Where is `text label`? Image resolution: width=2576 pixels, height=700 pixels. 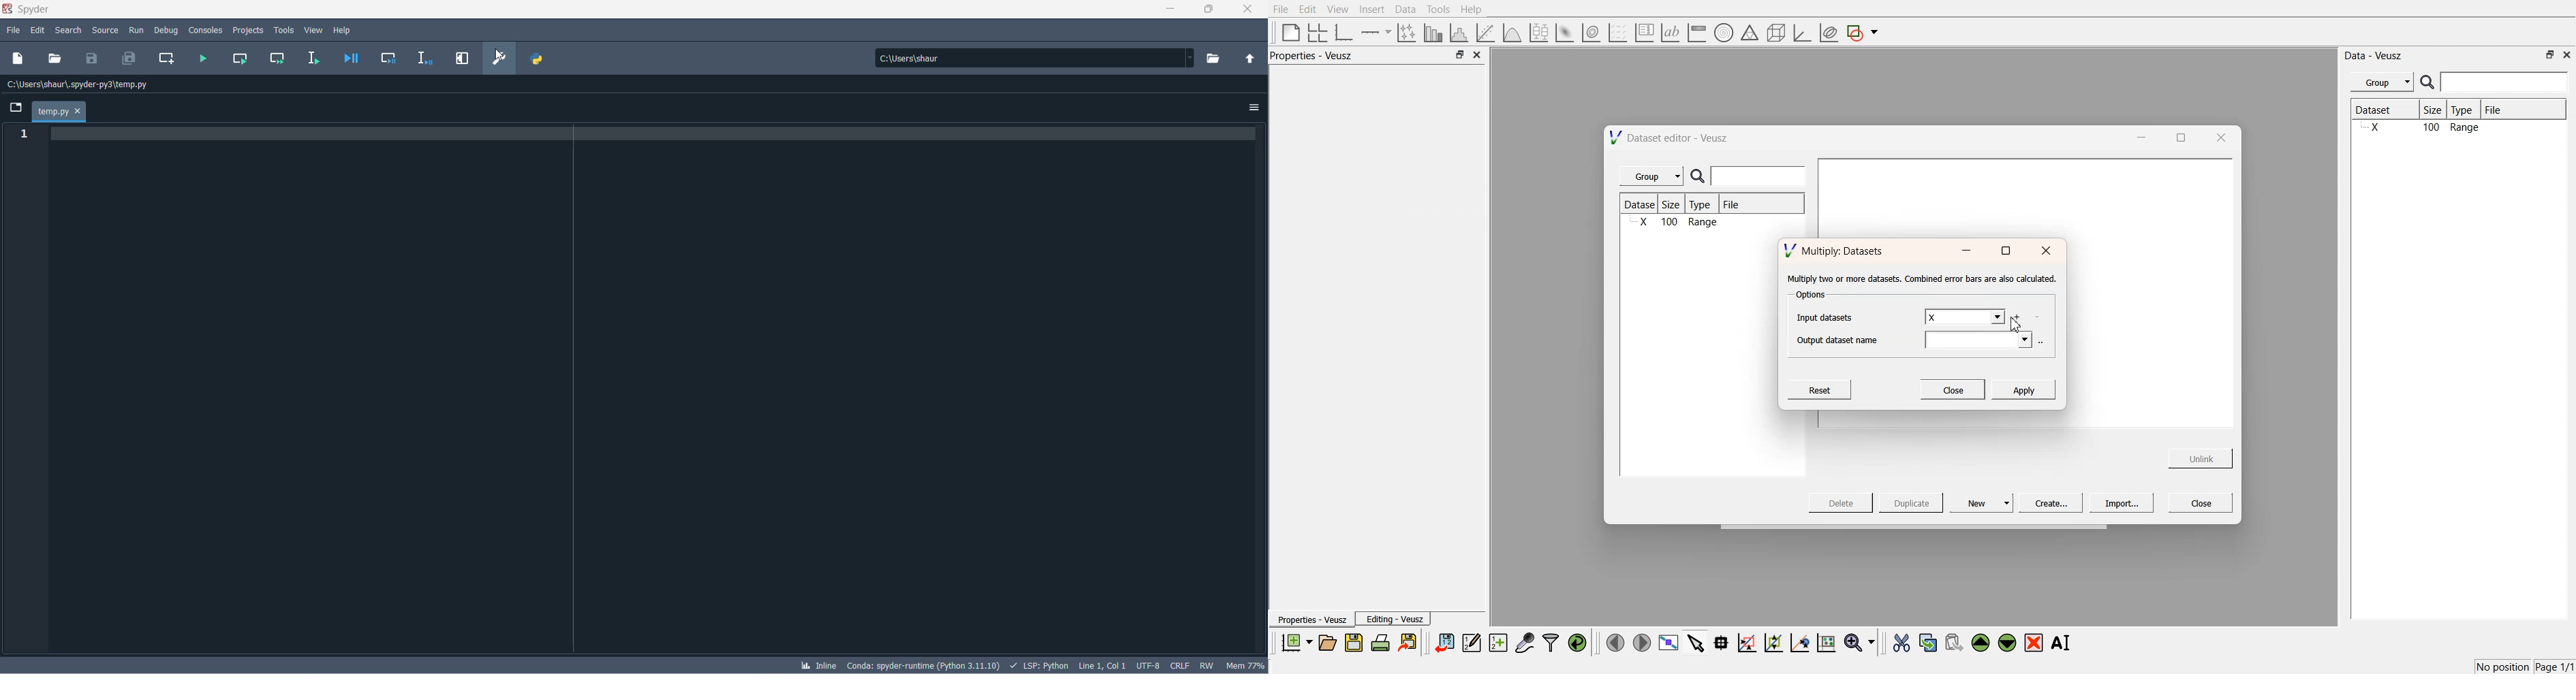
text label is located at coordinates (1669, 33).